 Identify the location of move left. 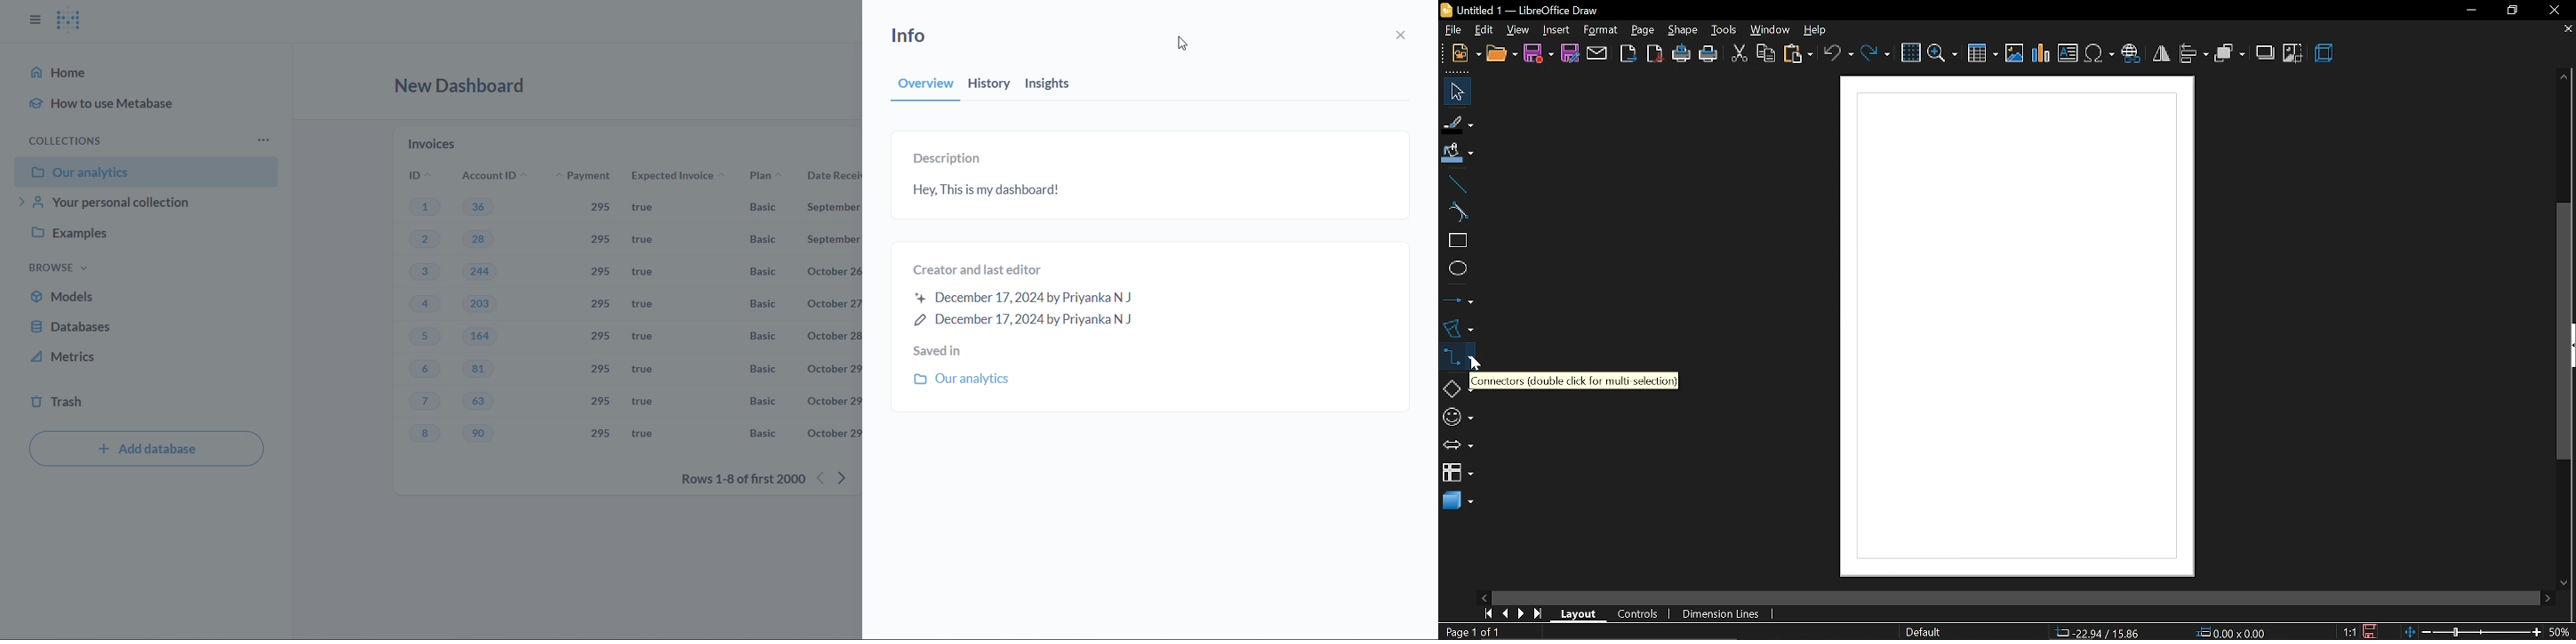
(1484, 596).